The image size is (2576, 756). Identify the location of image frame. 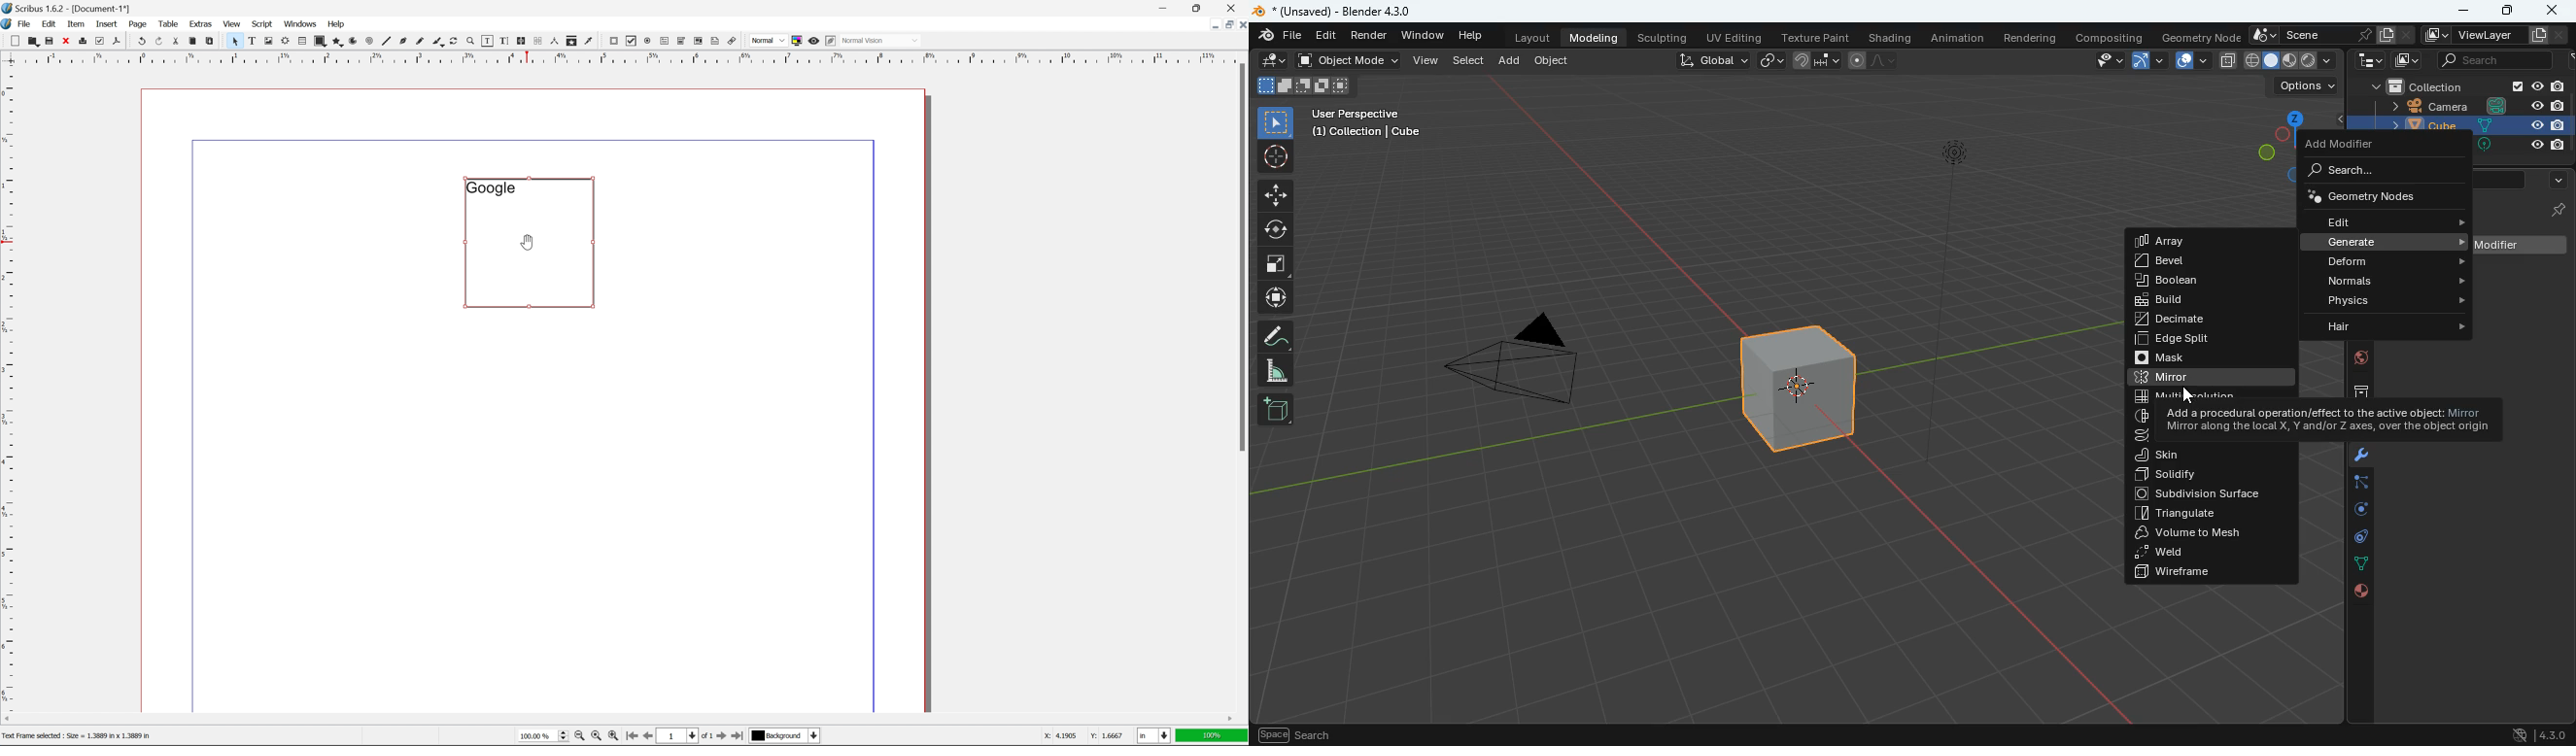
(269, 41).